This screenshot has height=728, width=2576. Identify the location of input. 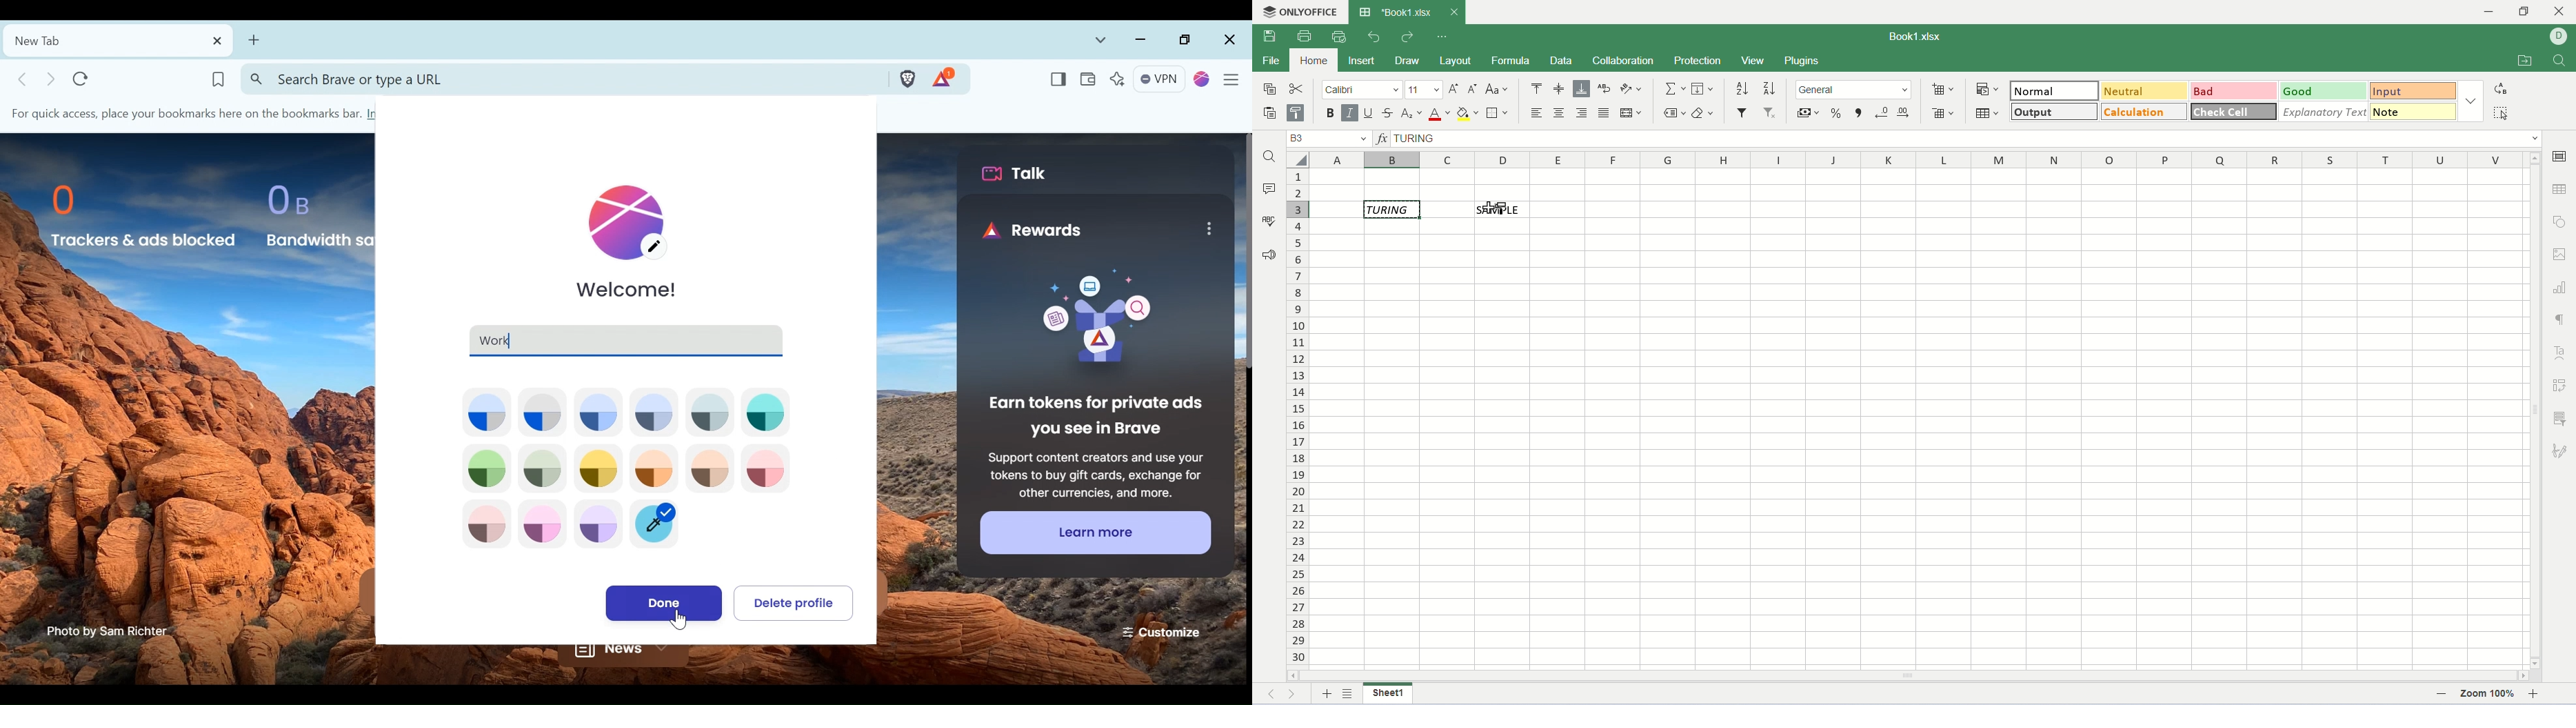
(2416, 91).